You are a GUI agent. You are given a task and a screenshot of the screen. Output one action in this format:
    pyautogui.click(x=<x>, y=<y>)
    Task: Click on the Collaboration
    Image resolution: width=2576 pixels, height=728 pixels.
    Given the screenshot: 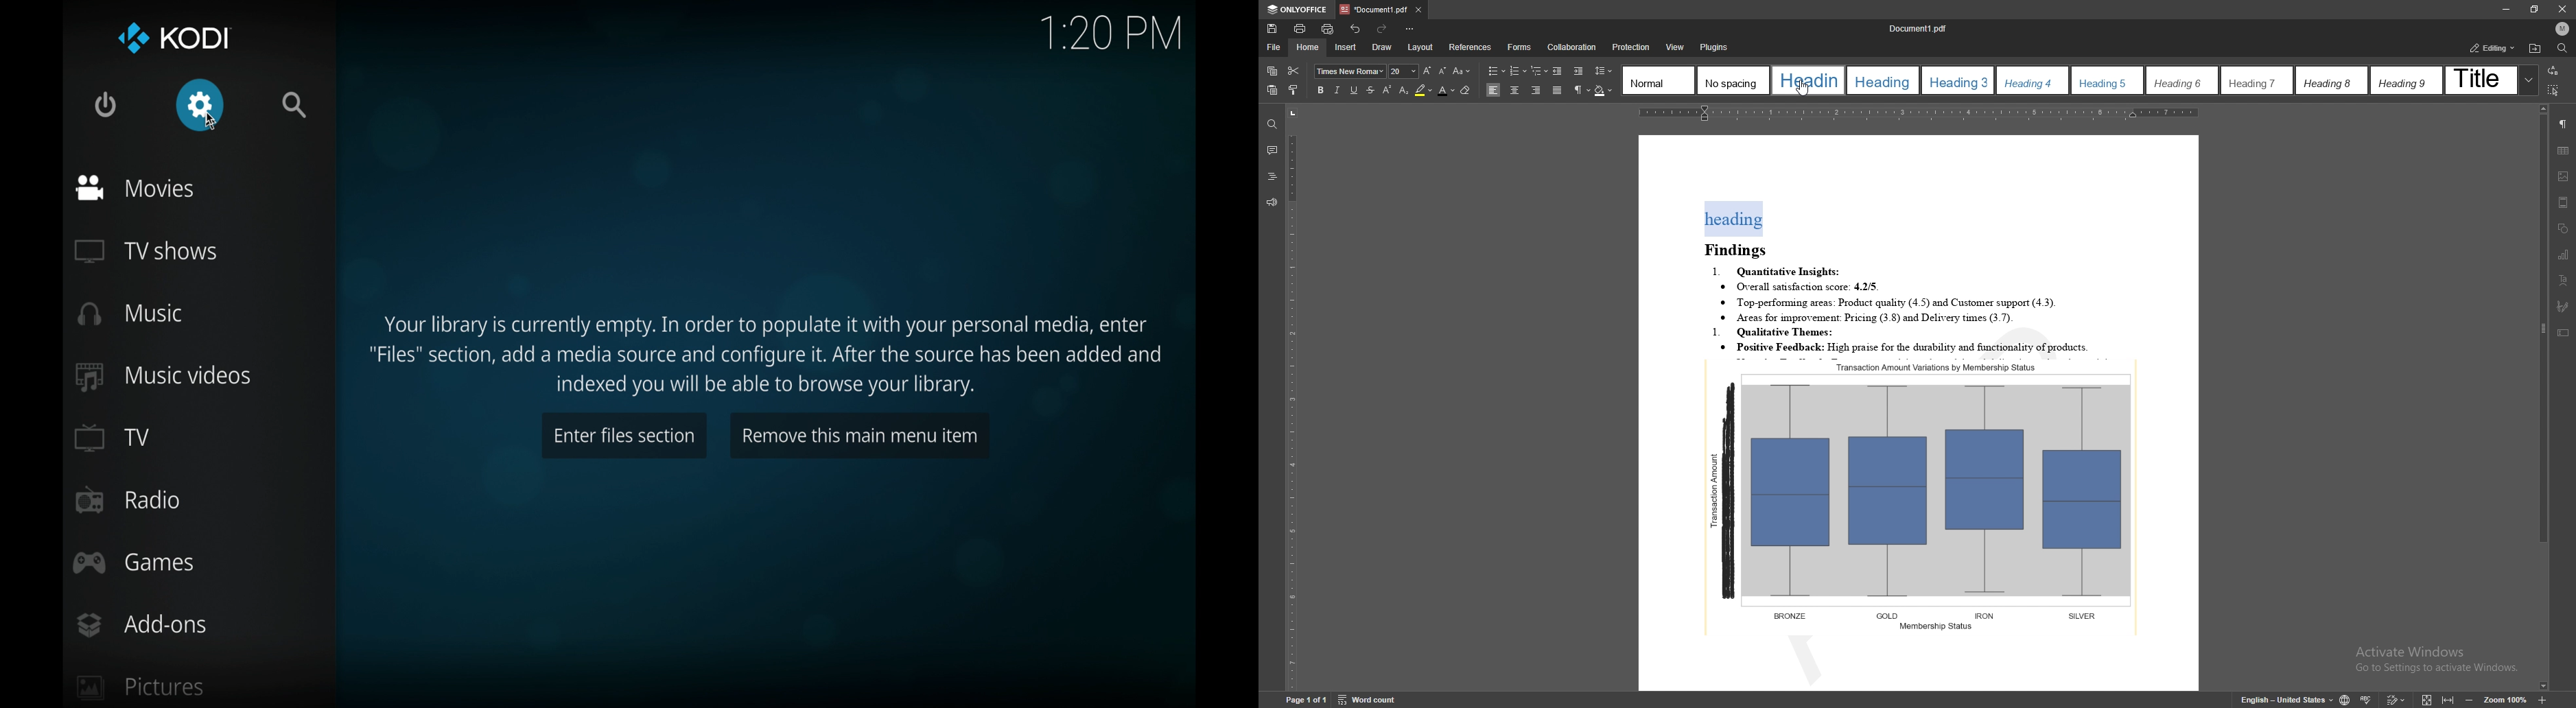 What is the action you would take?
    pyautogui.click(x=1572, y=47)
    